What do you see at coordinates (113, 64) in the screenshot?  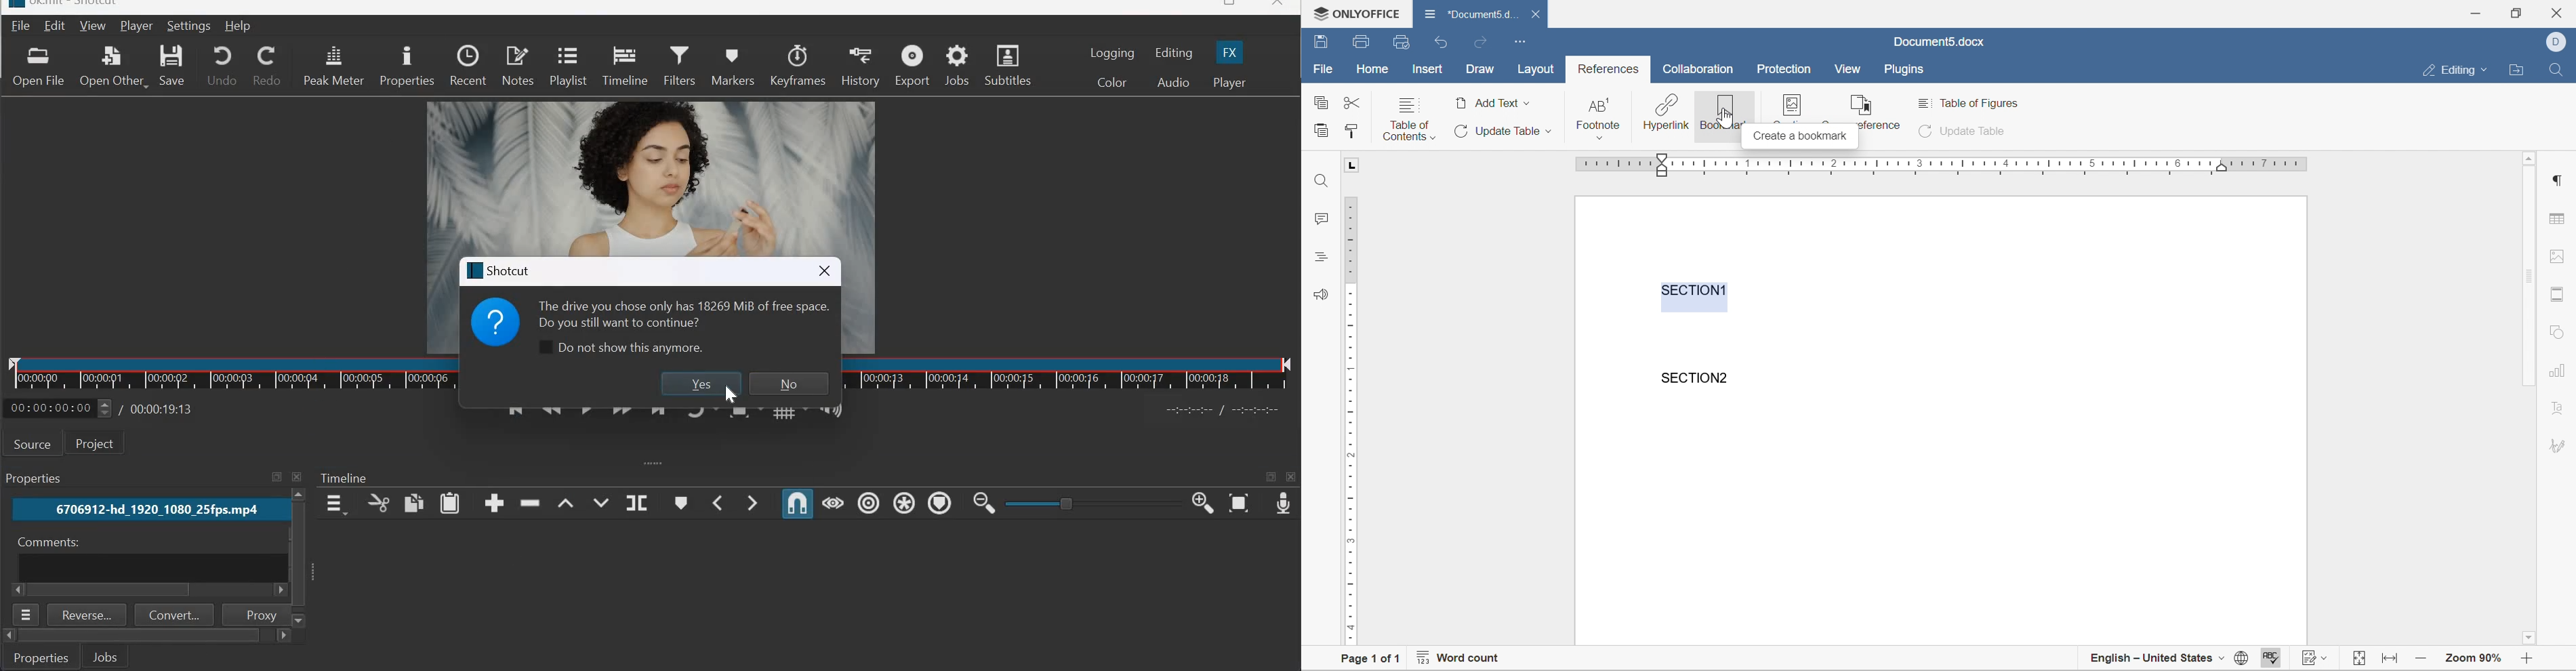 I see `Open other` at bounding box center [113, 64].